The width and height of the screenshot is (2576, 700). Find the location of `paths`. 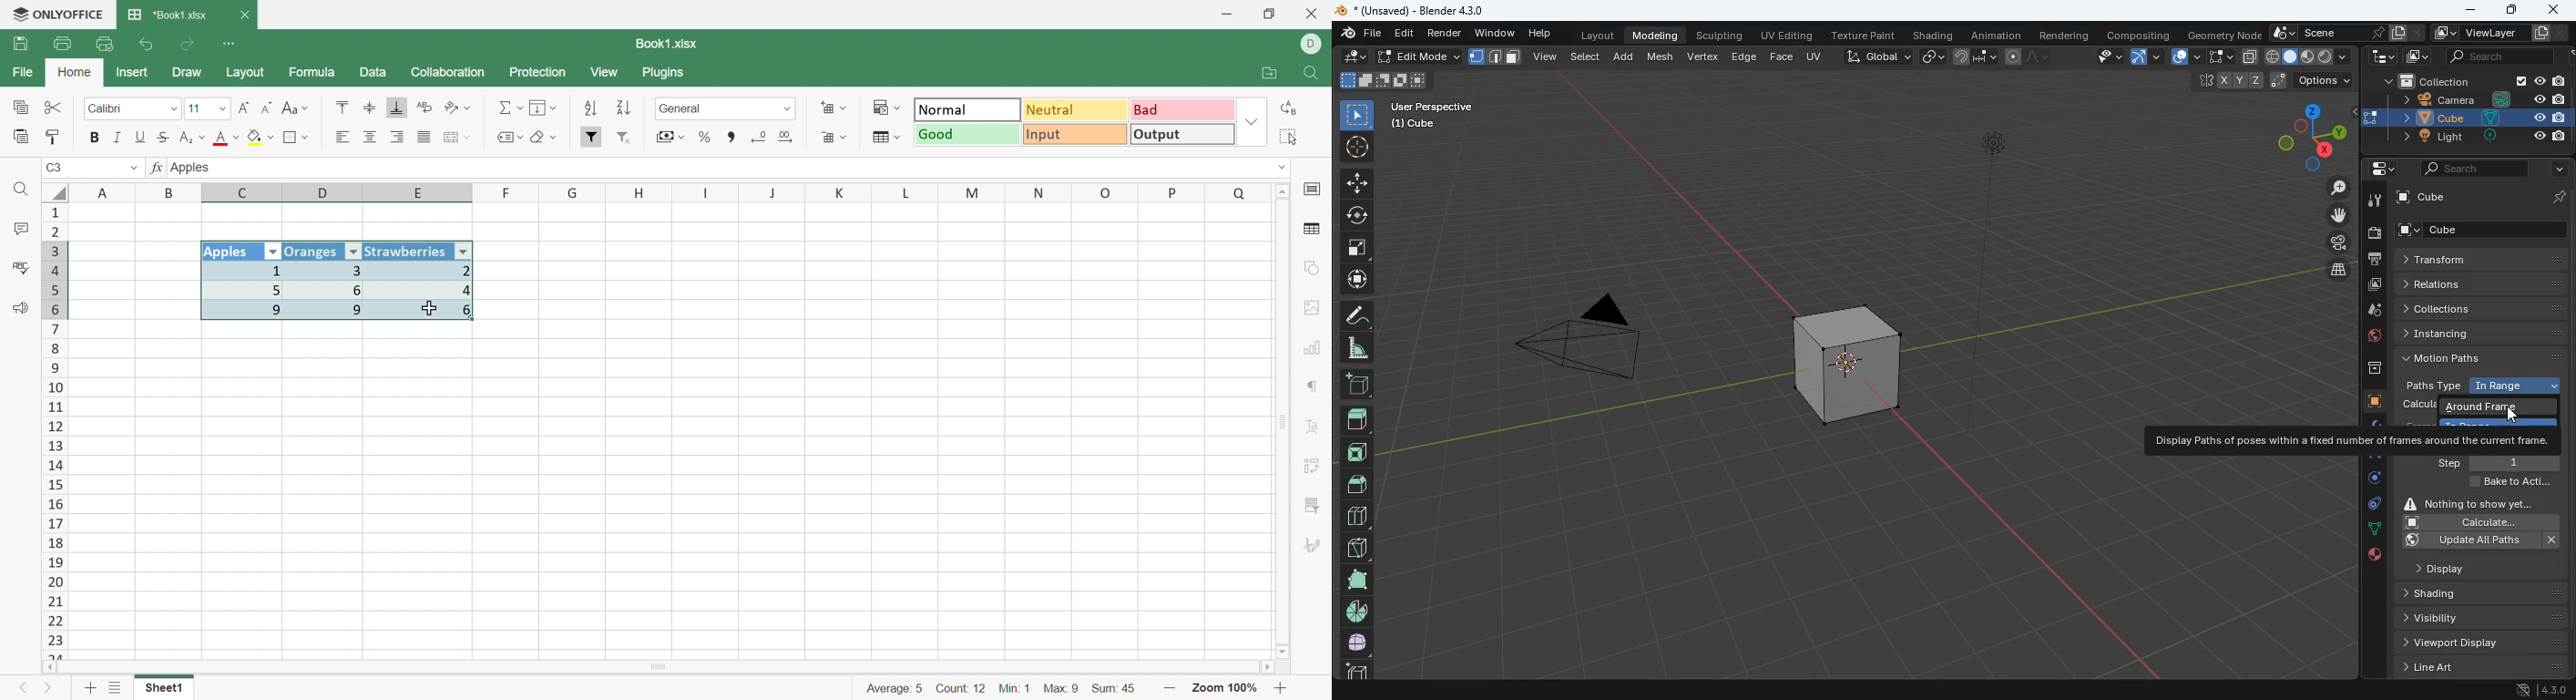

paths is located at coordinates (2483, 357).